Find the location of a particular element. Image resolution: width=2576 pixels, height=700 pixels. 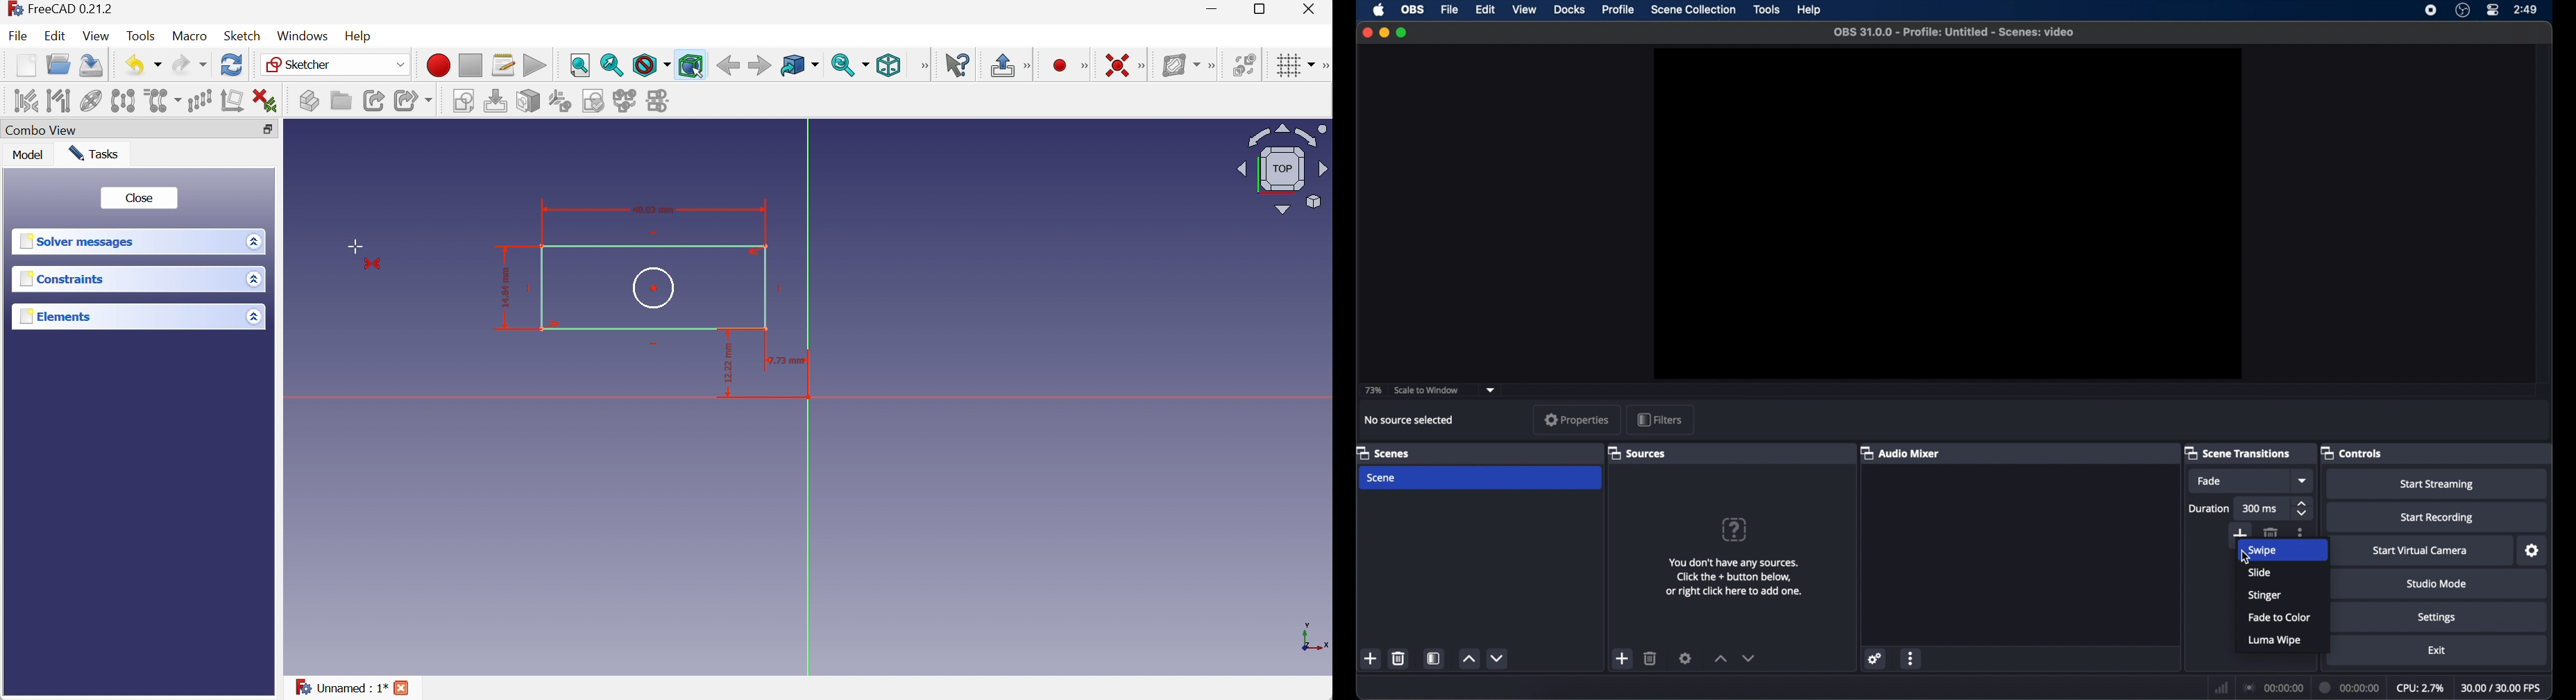

Draw style is located at coordinates (652, 65).